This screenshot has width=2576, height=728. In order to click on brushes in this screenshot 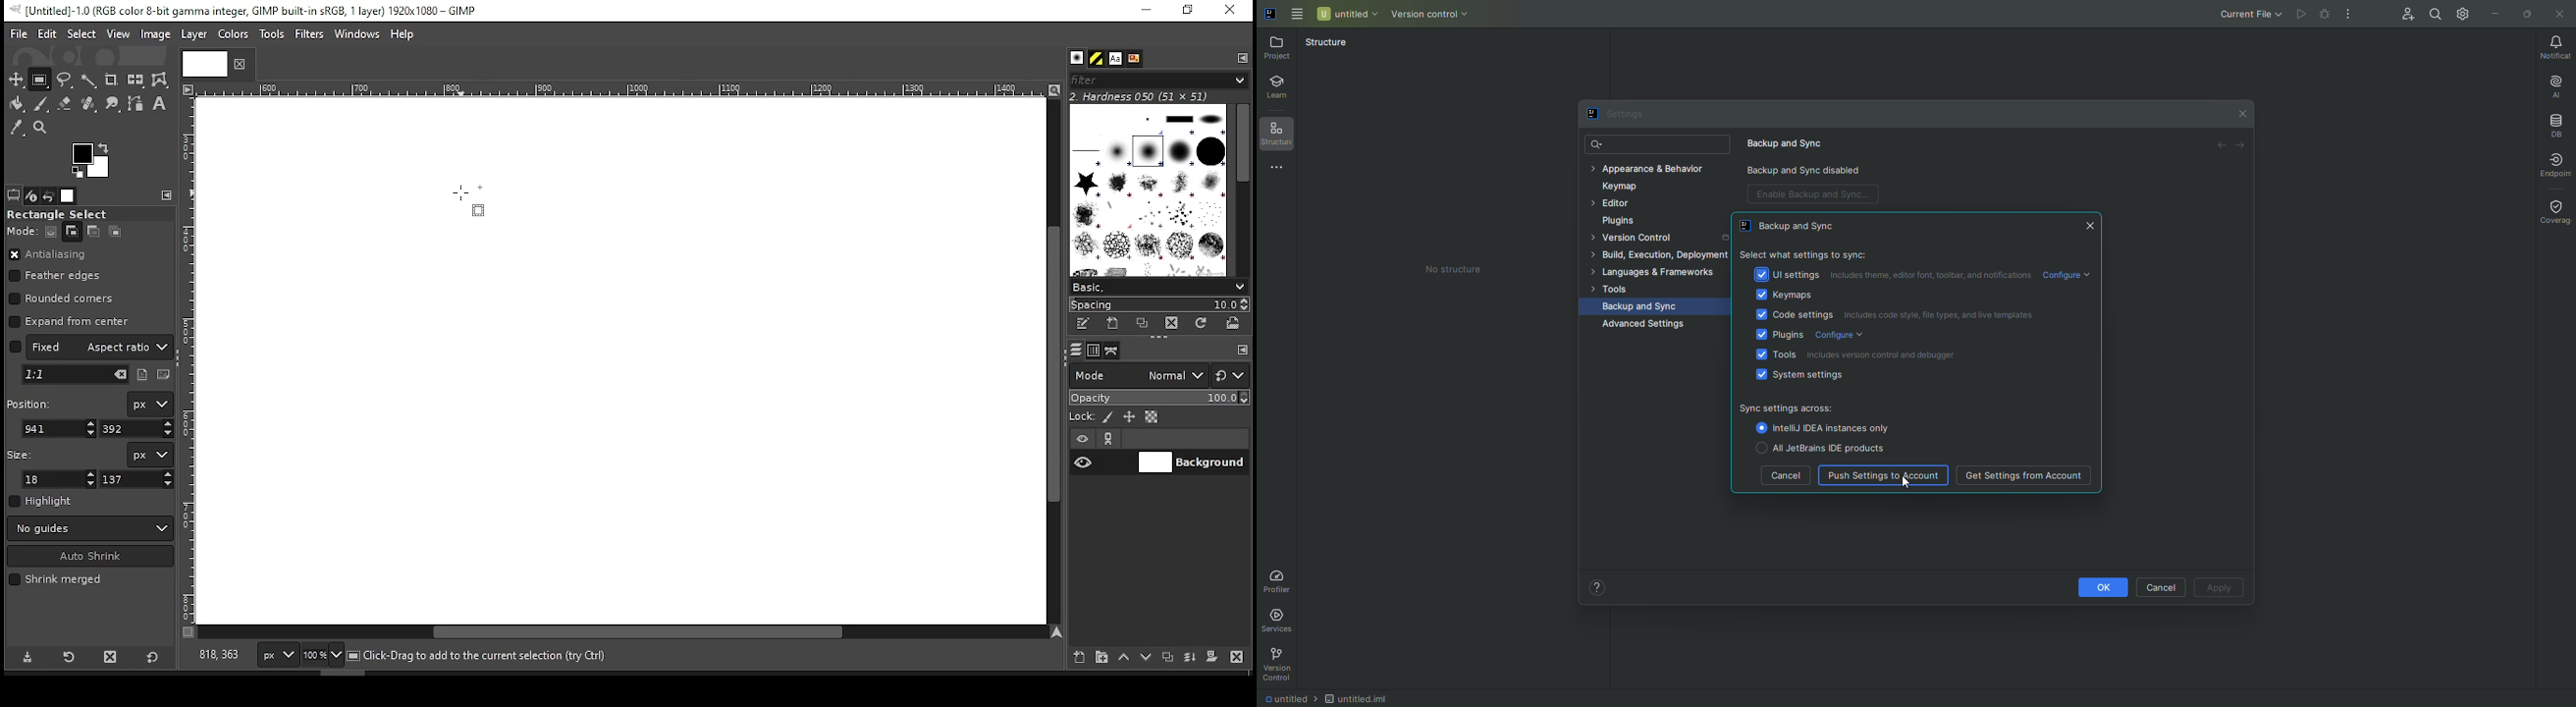, I will do `click(1148, 190)`.